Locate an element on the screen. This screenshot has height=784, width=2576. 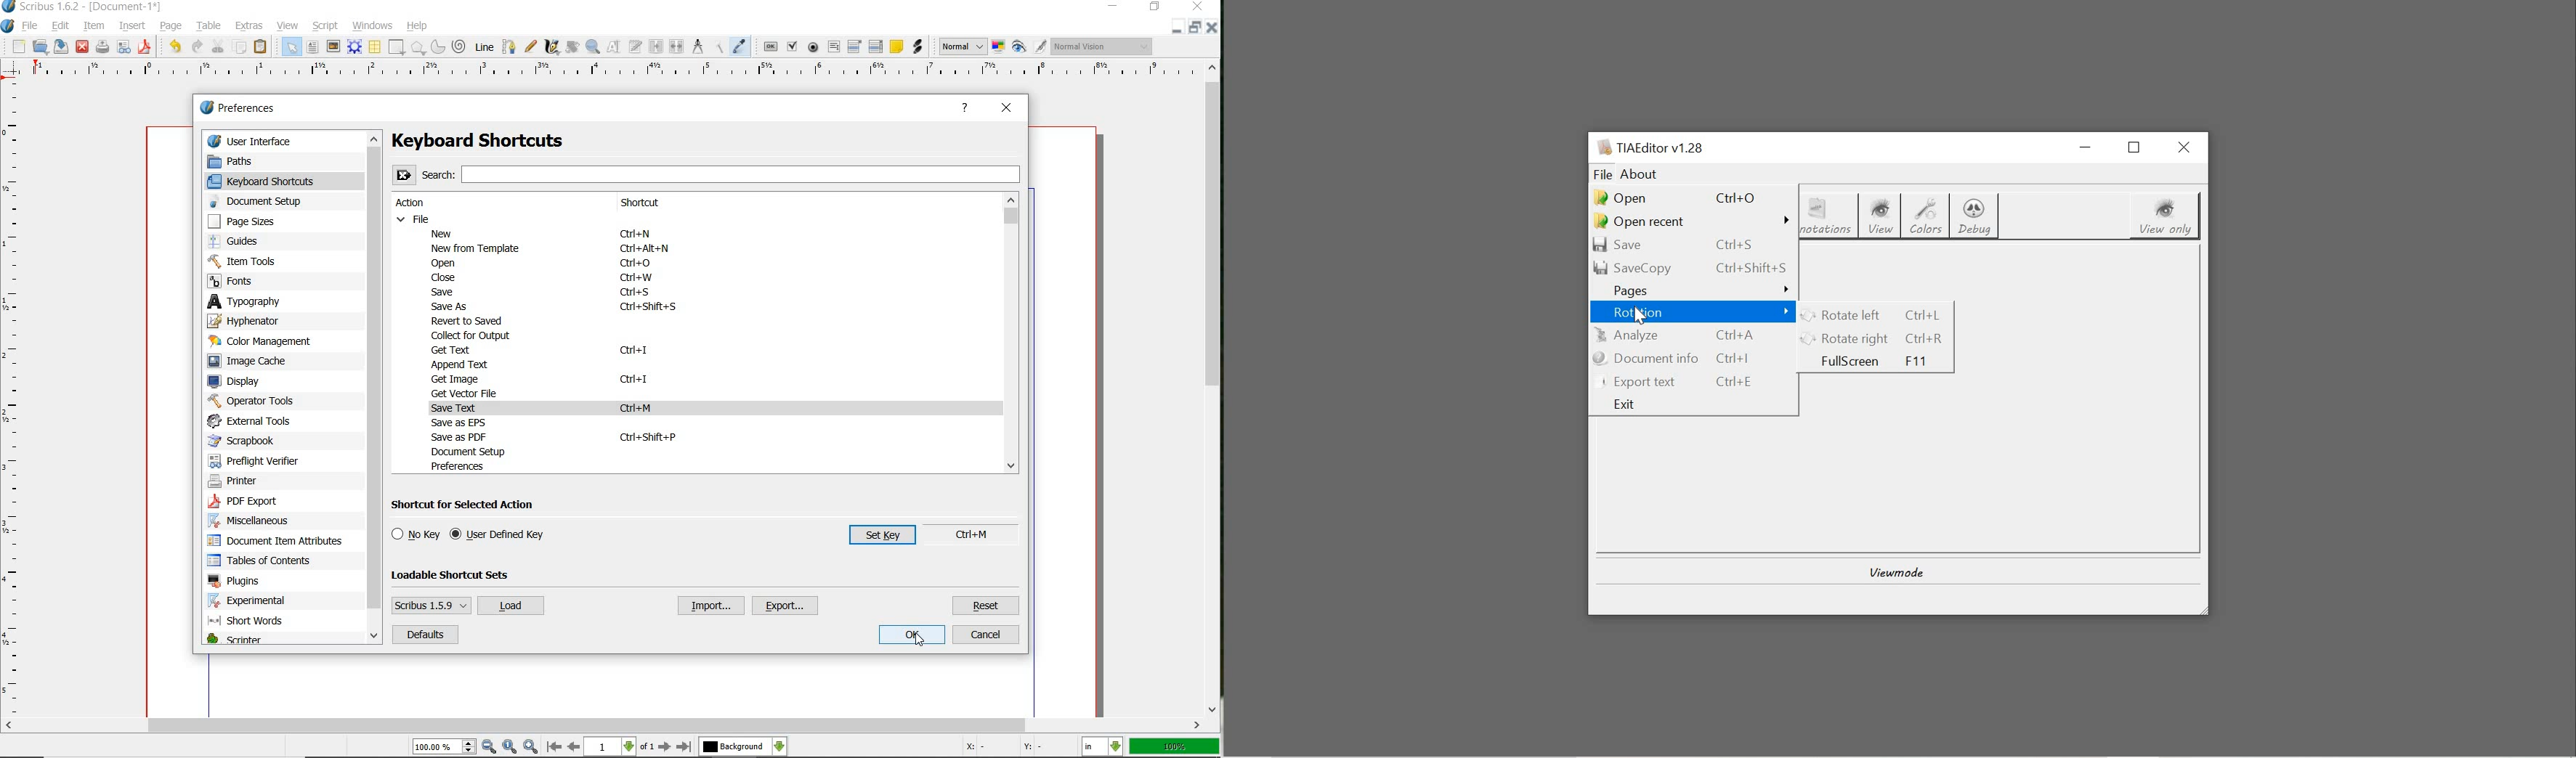
extras is located at coordinates (251, 26).